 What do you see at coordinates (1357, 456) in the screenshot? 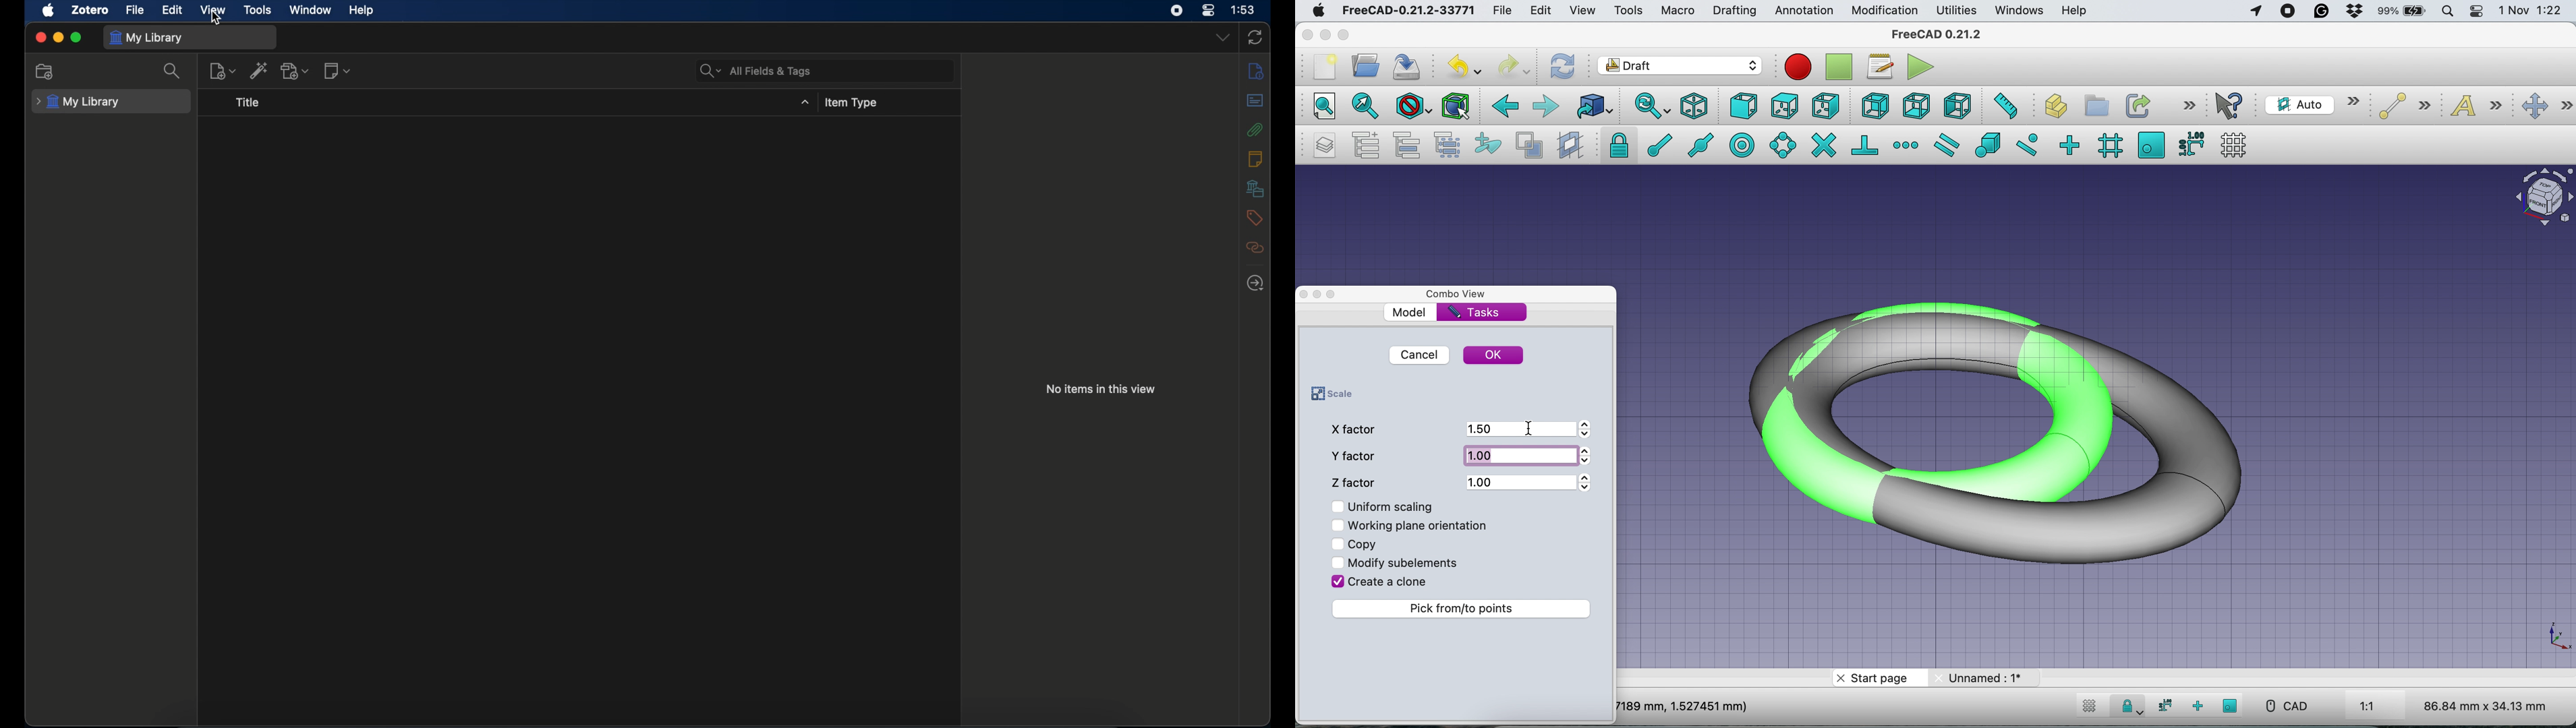
I see `y factor` at bounding box center [1357, 456].